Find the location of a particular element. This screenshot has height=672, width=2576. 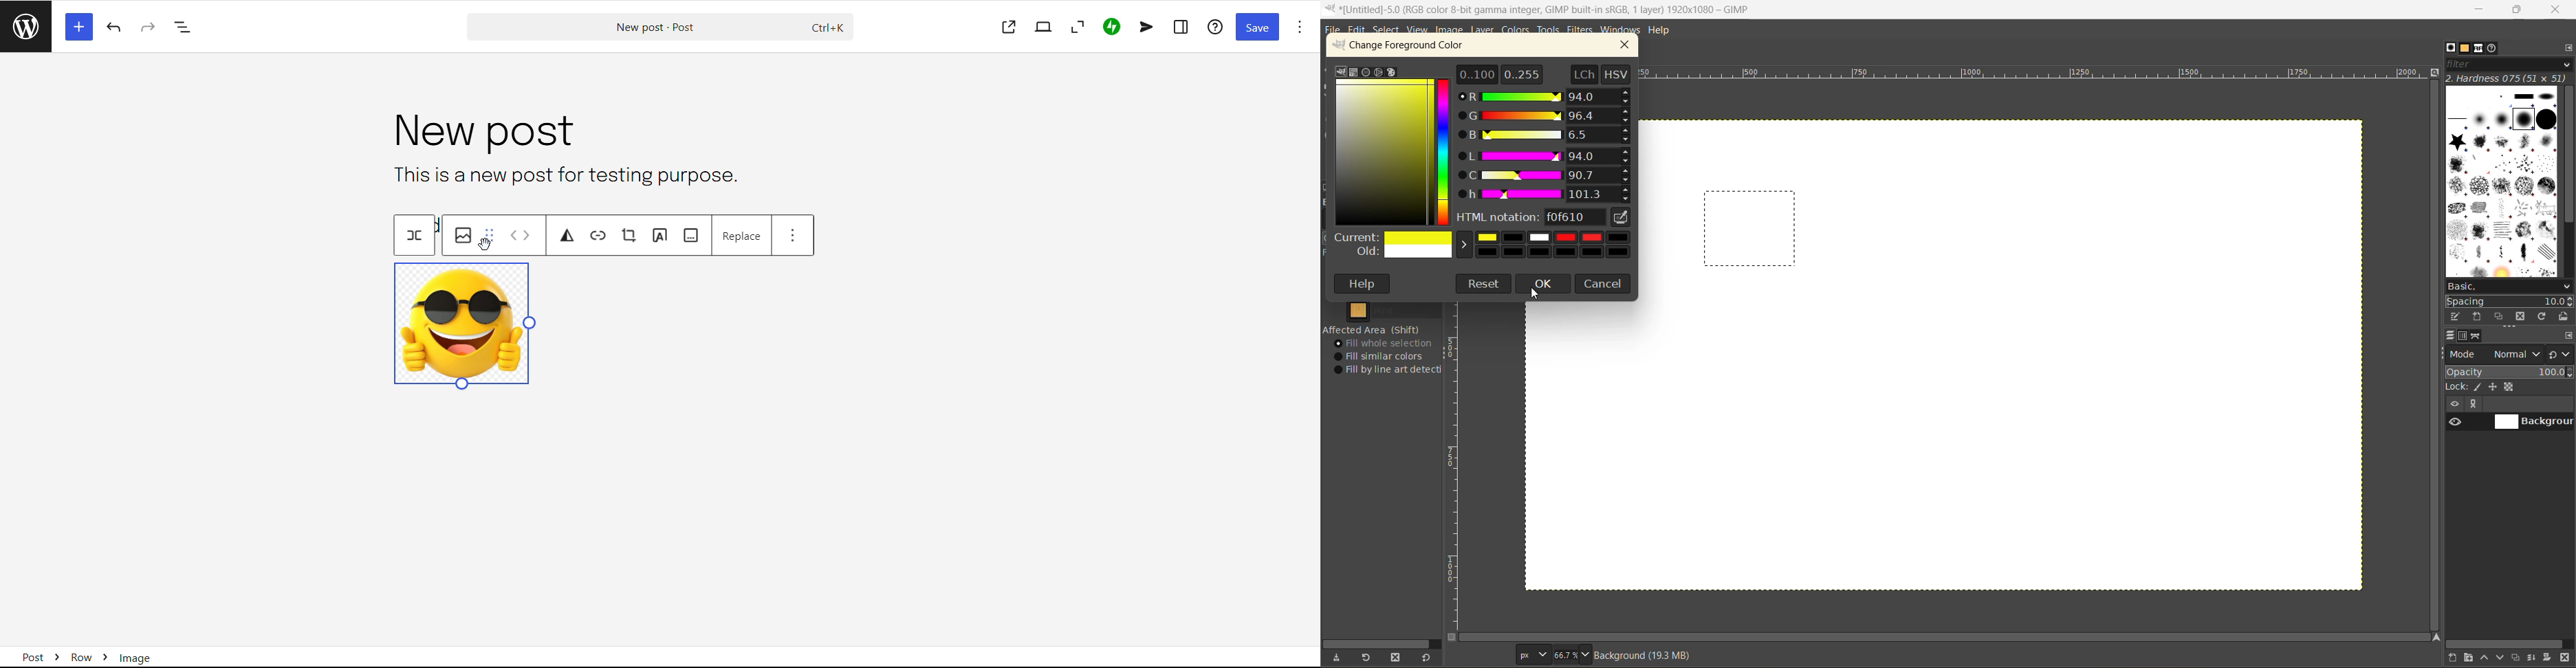

file is located at coordinates (1333, 30).